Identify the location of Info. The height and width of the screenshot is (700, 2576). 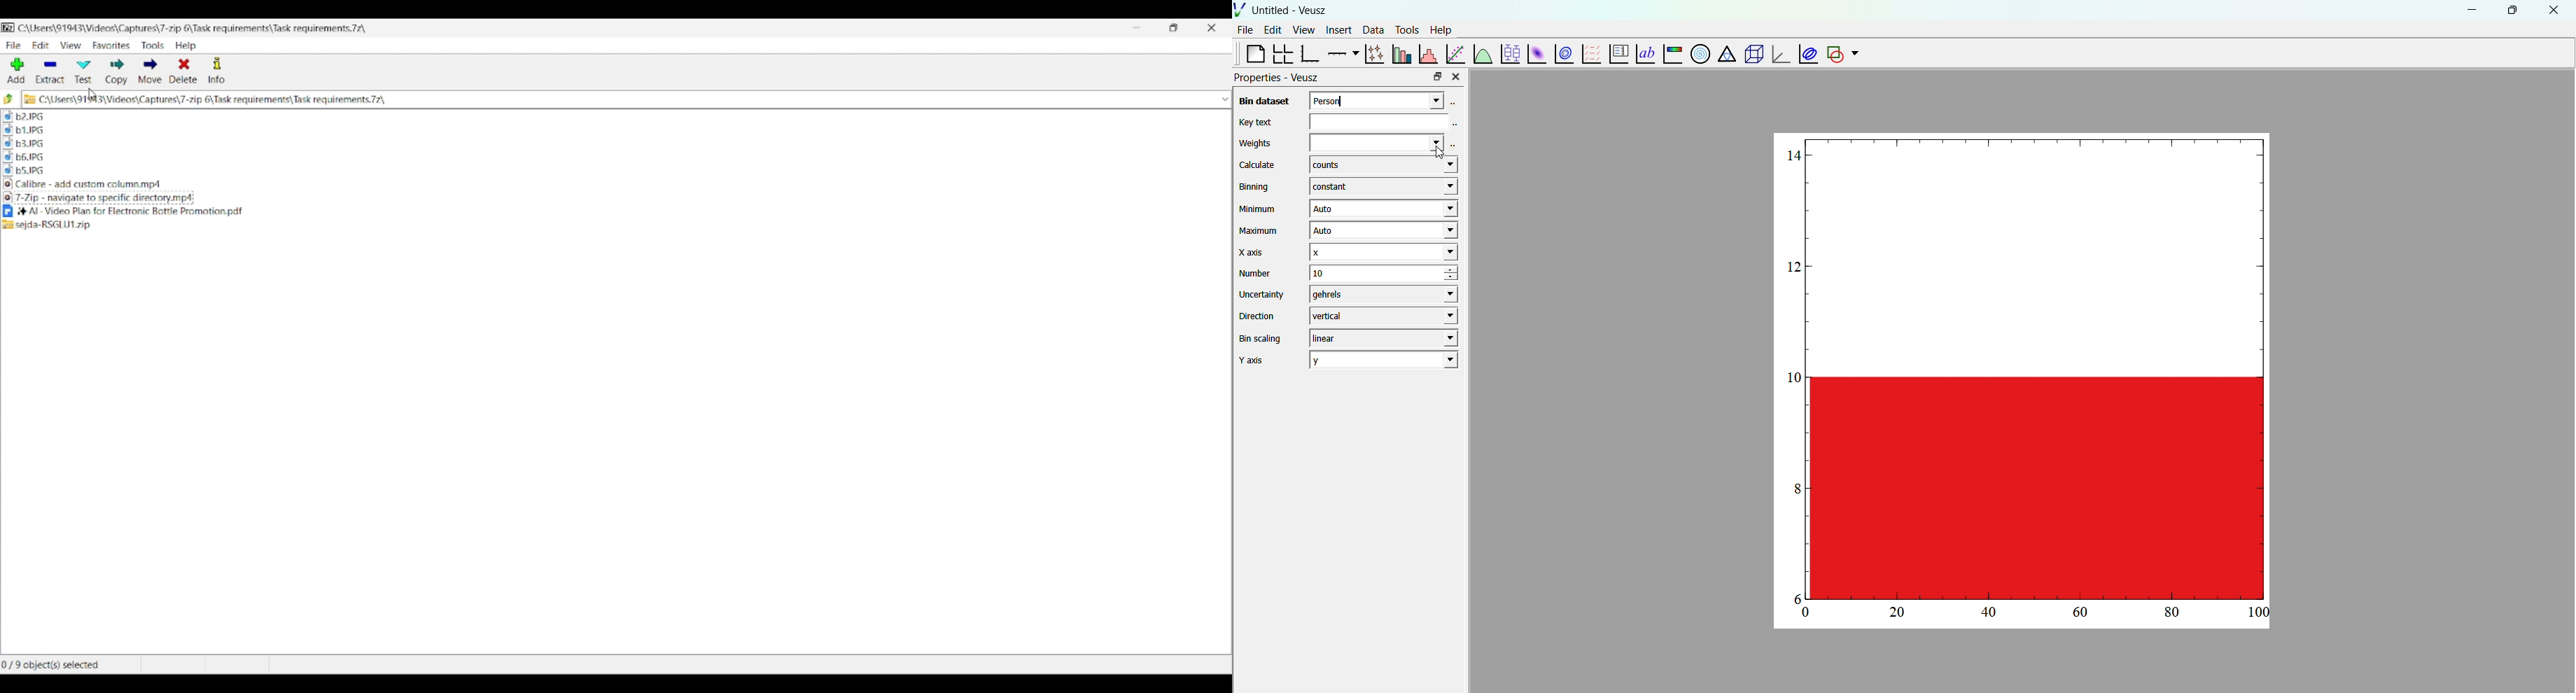
(216, 71).